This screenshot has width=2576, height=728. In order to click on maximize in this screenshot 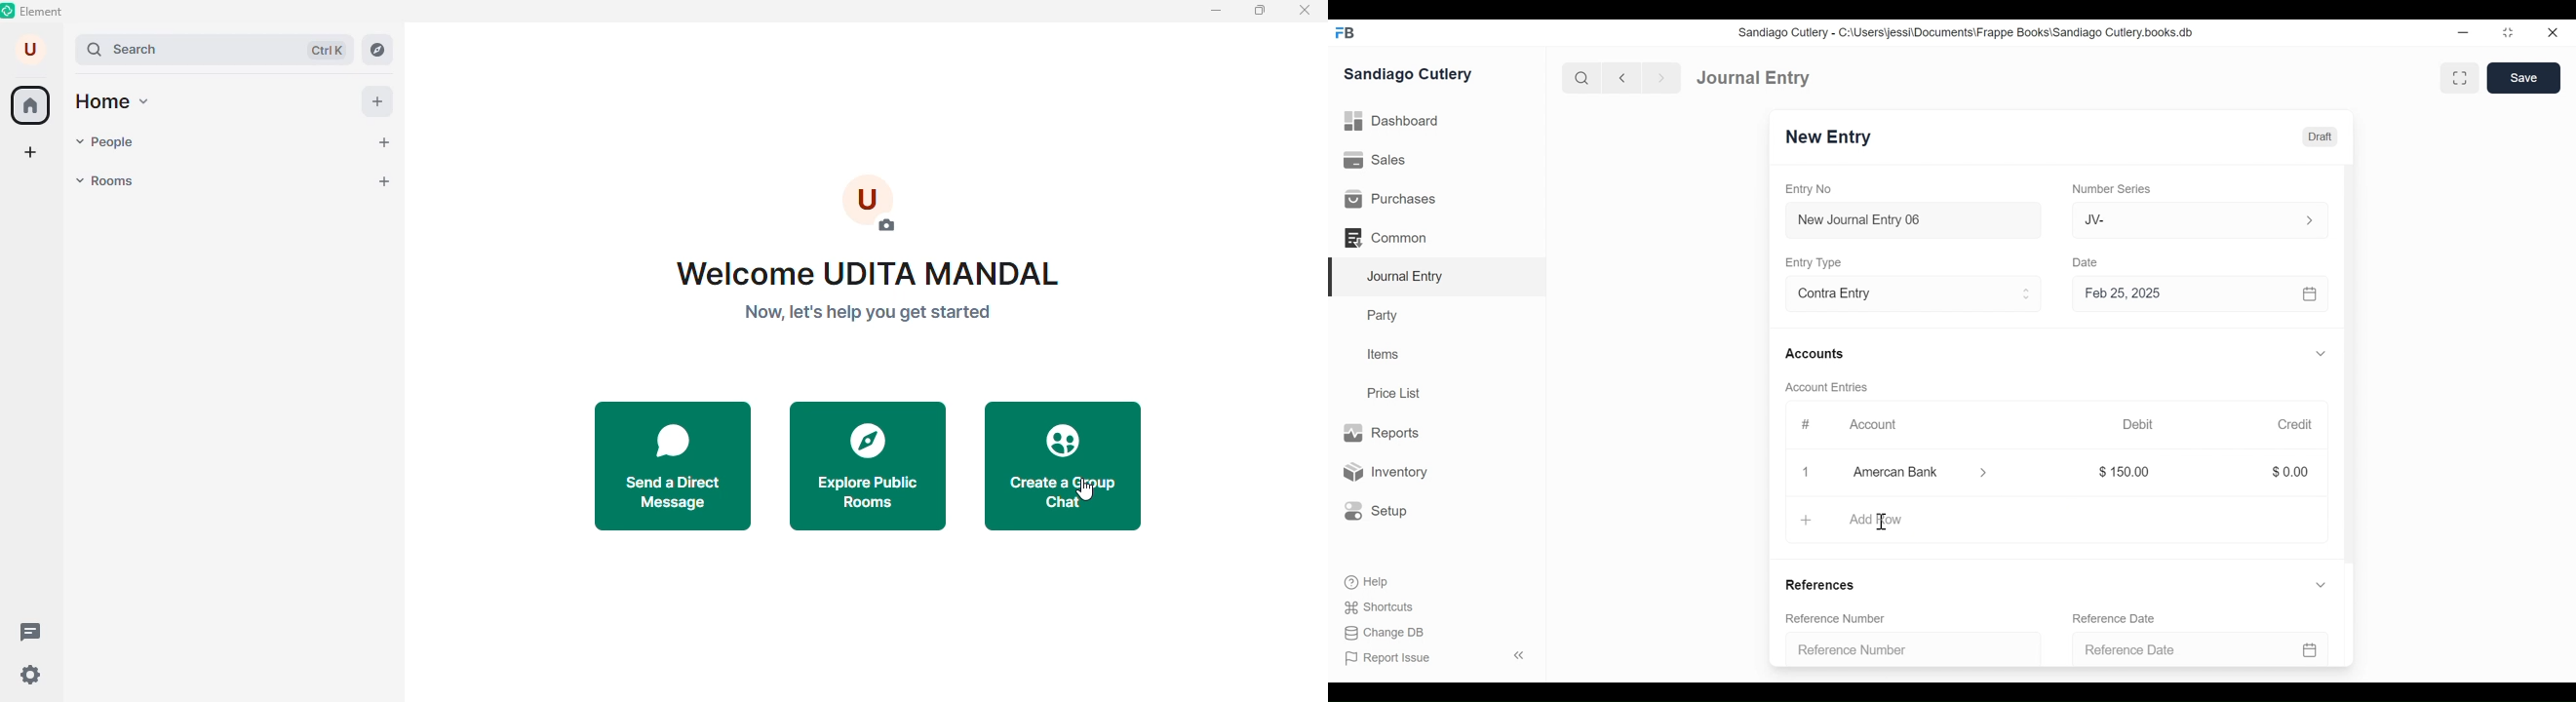, I will do `click(1257, 12)`.